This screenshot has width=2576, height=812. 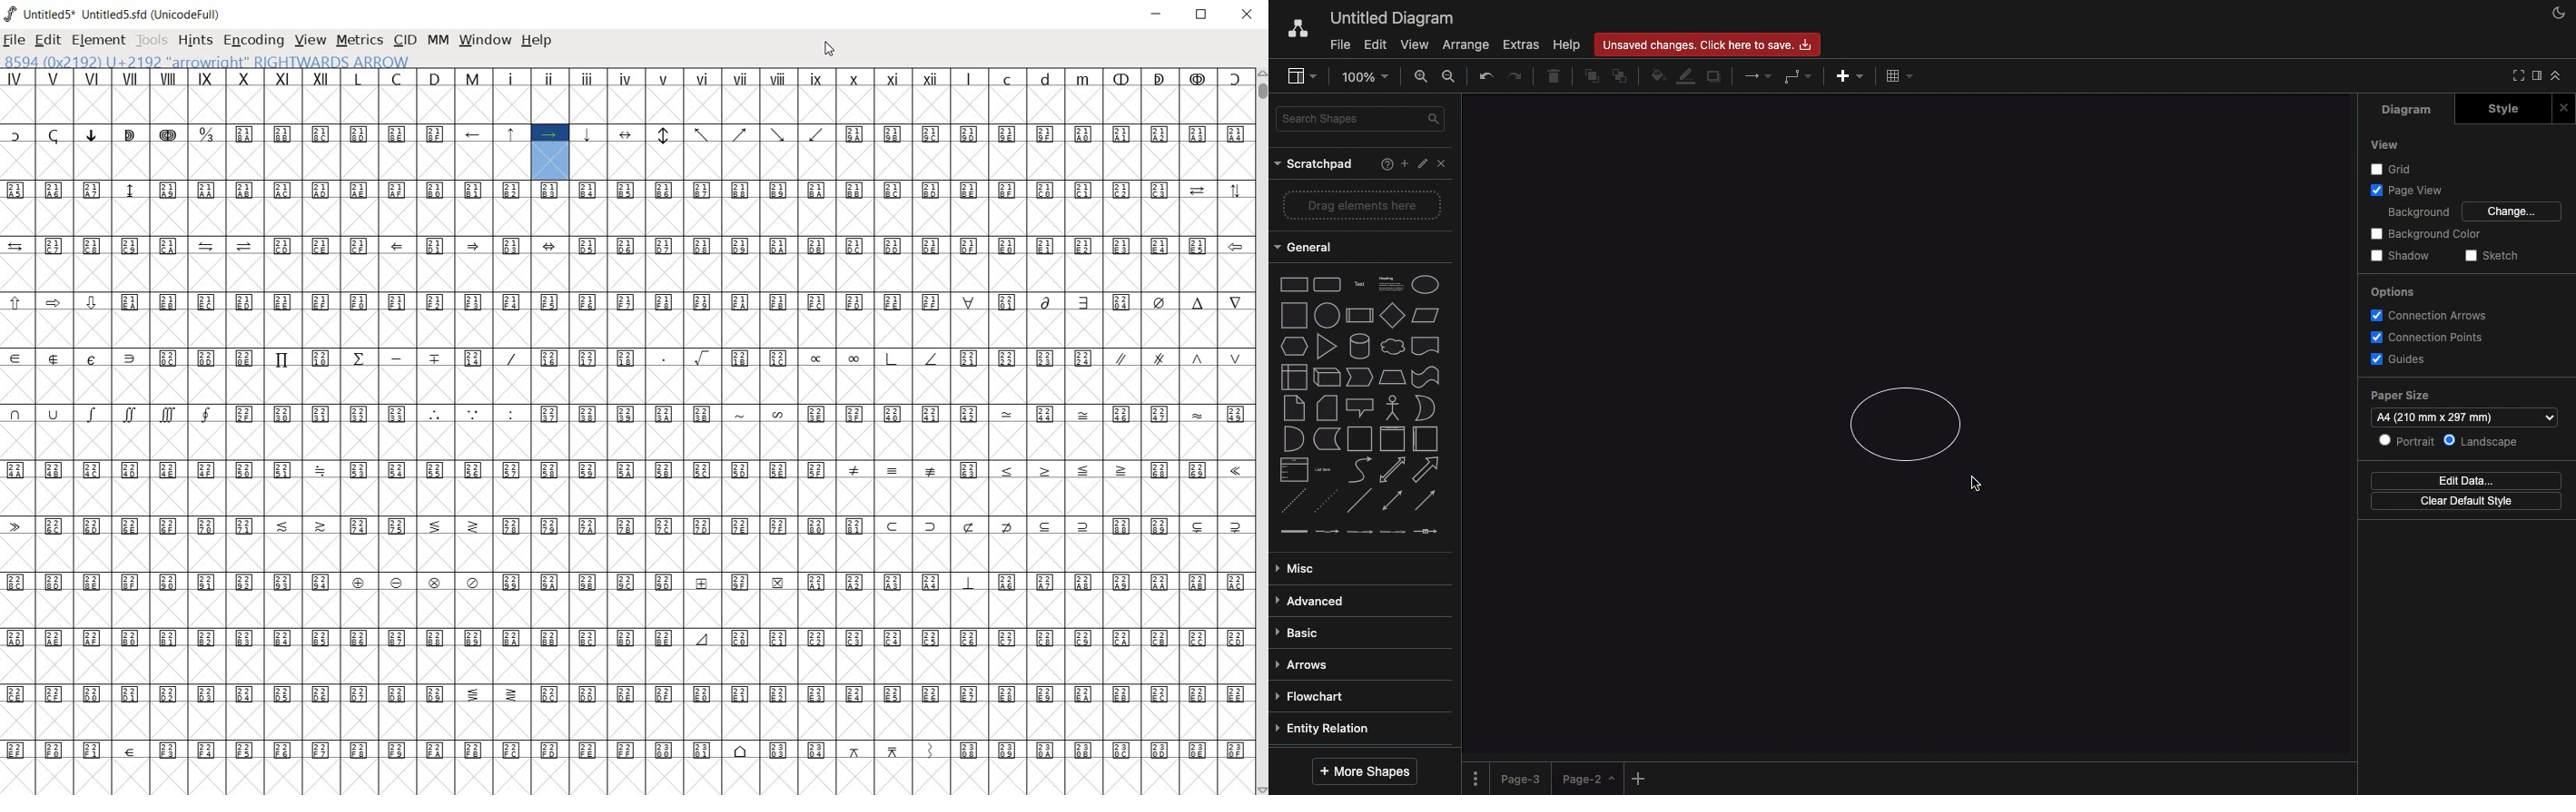 I want to click on callout, so click(x=1360, y=408).